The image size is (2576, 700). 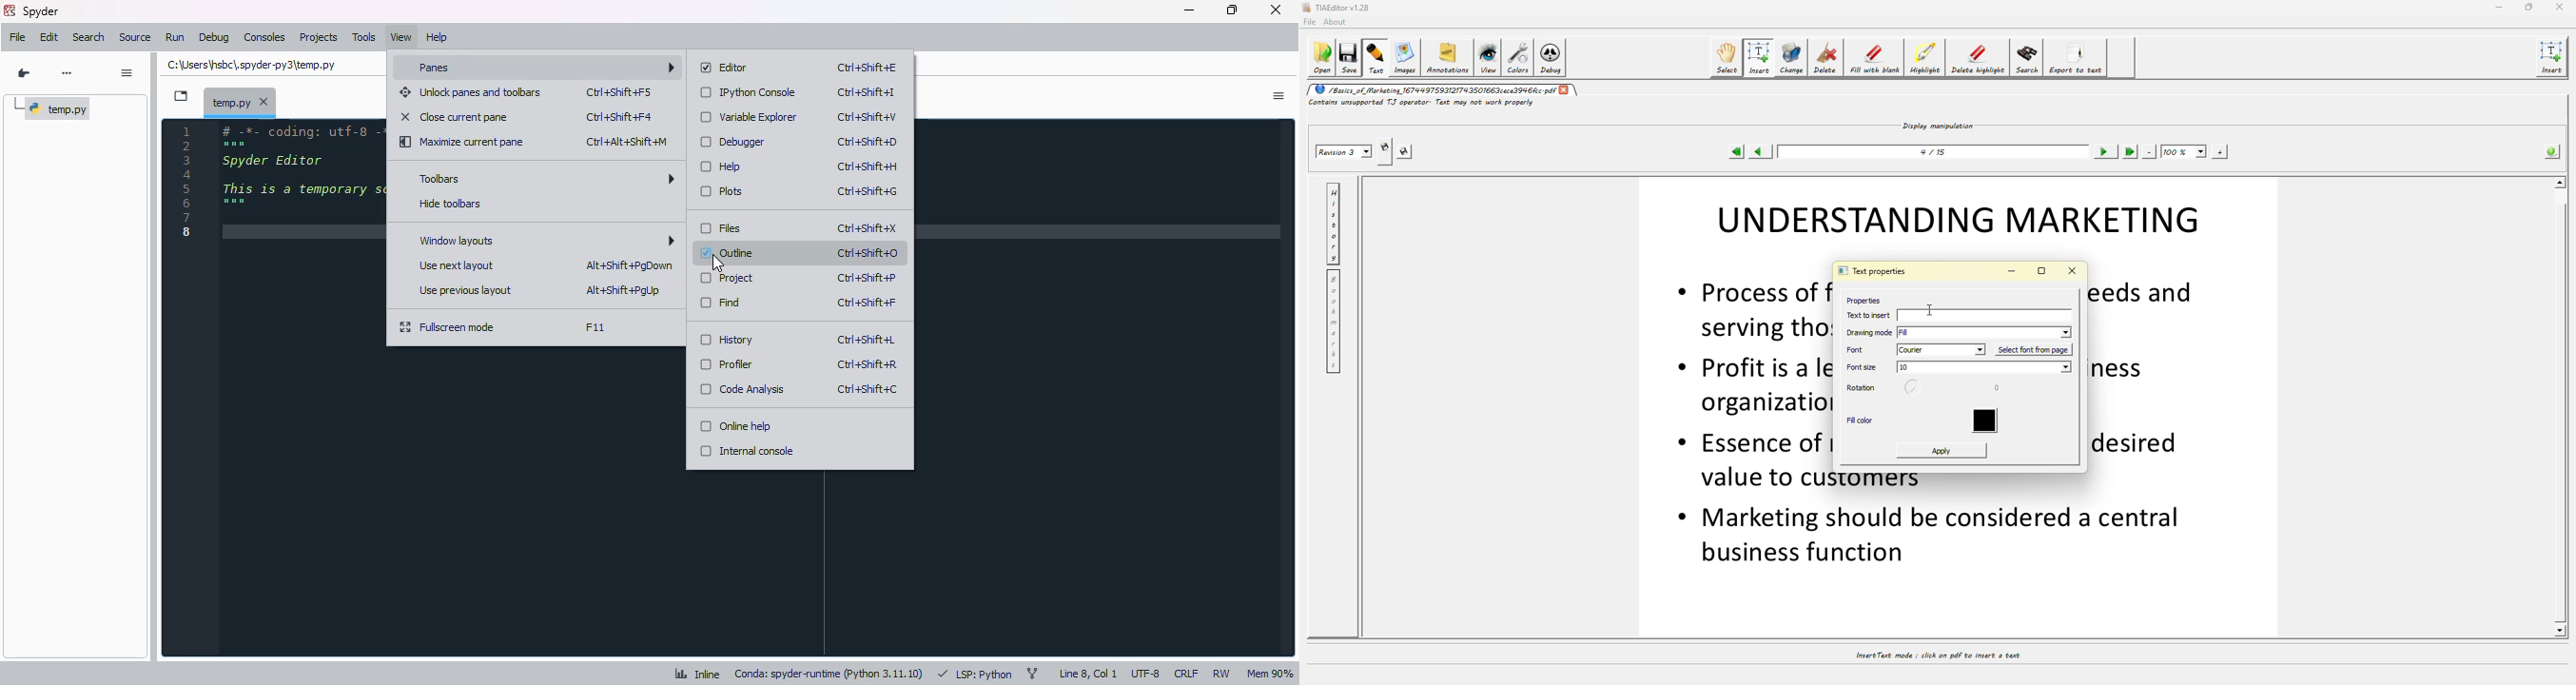 I want to click on edit, so click(x=49, y=37).